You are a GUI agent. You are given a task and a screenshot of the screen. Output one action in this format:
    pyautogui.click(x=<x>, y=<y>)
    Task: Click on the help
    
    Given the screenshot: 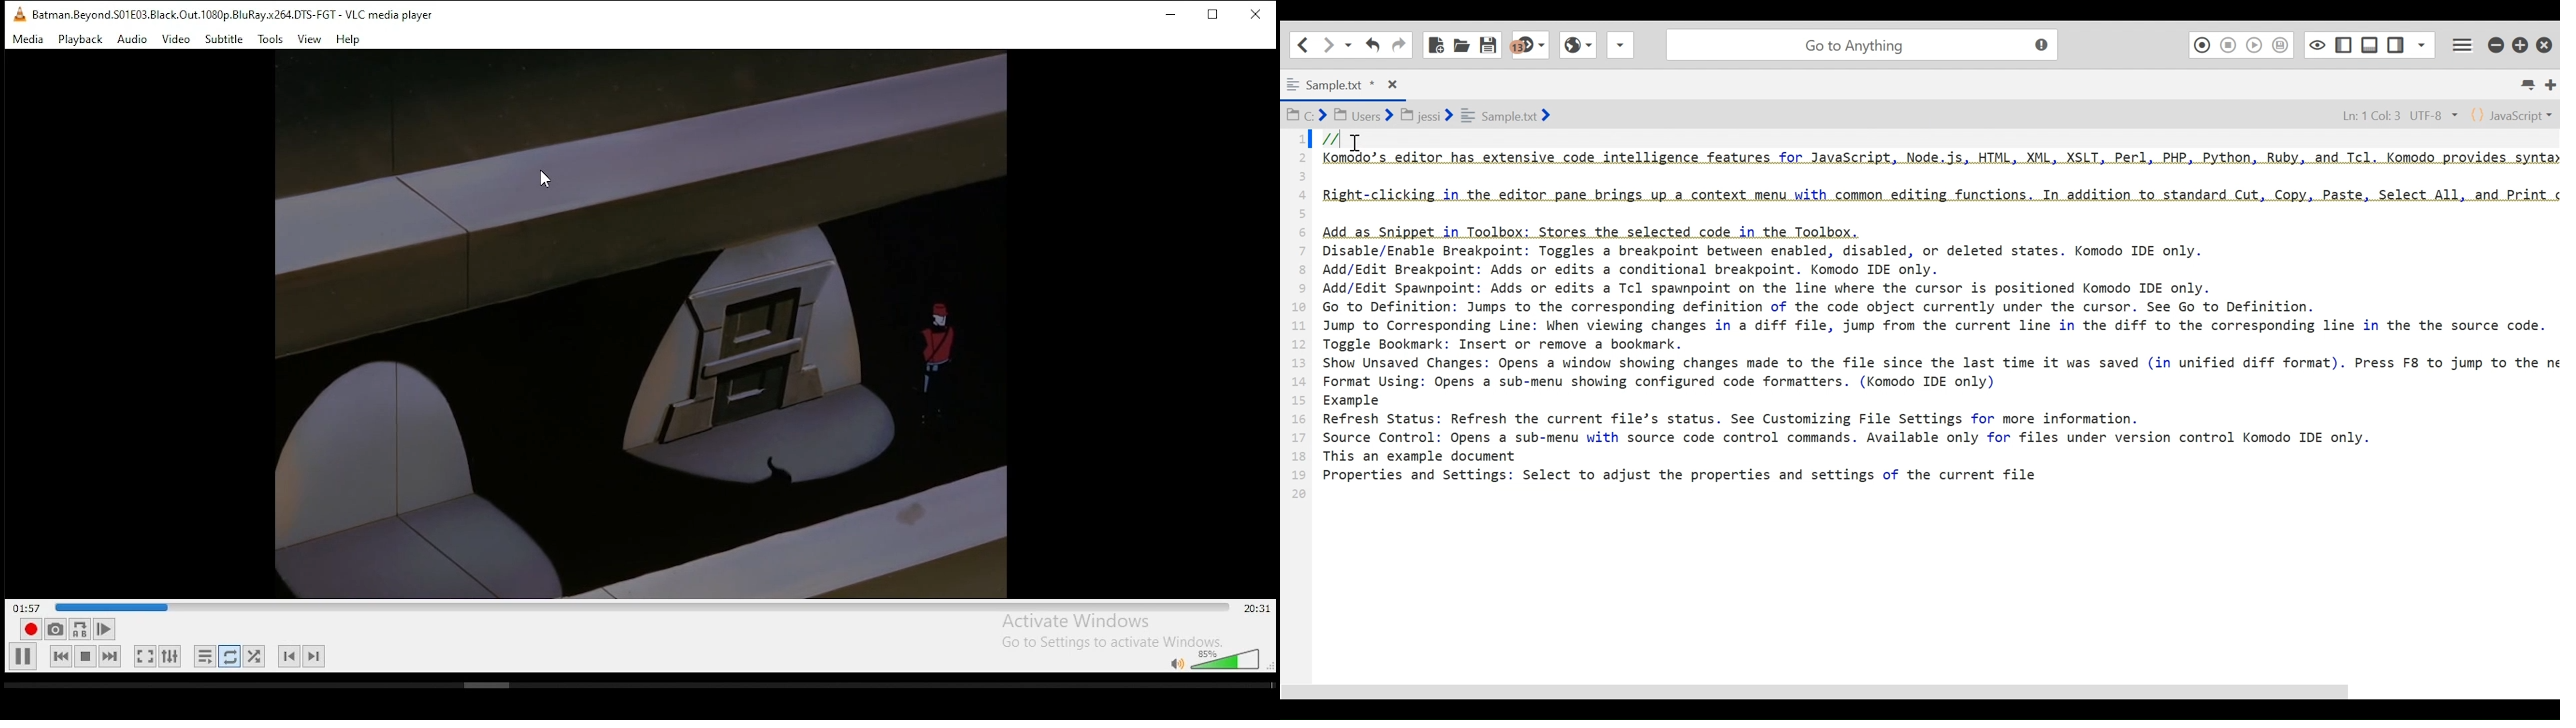 What is the action you would take?
    pyautogui.click(x=349, y=40)
    